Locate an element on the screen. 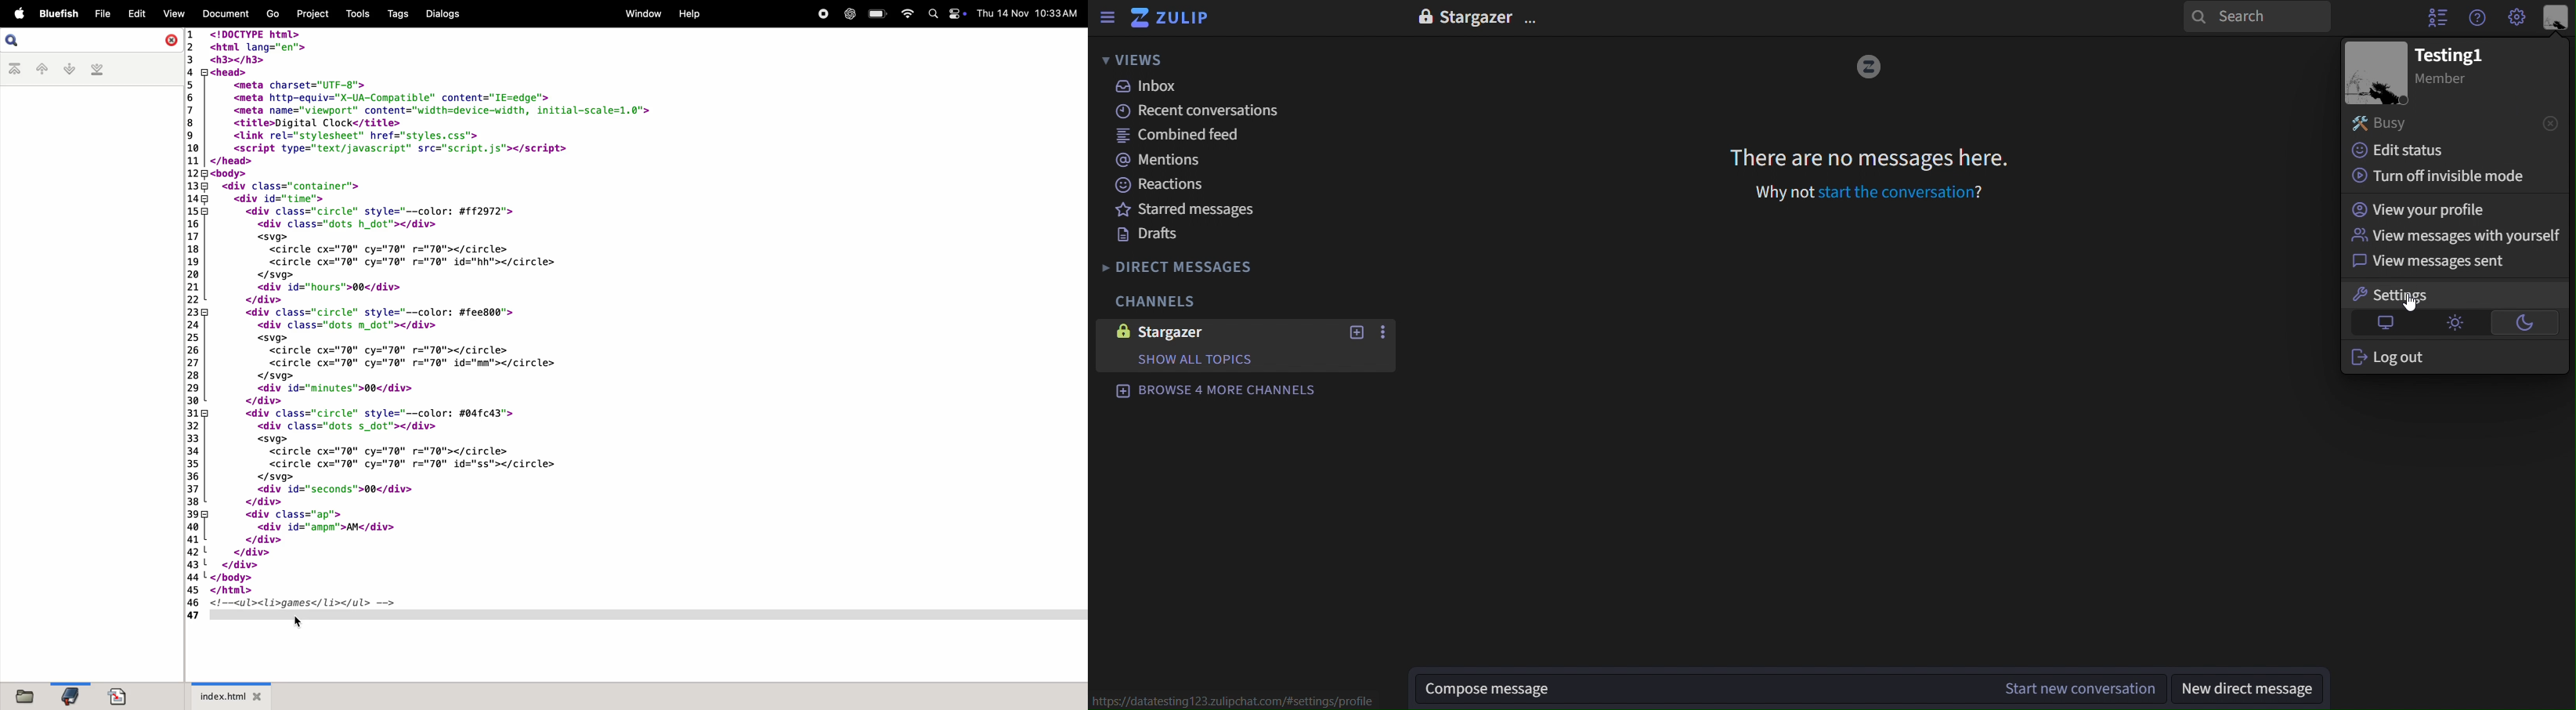 The width and height of the screenshot is (2576, 728). views is located at coordinates (1133, 60).